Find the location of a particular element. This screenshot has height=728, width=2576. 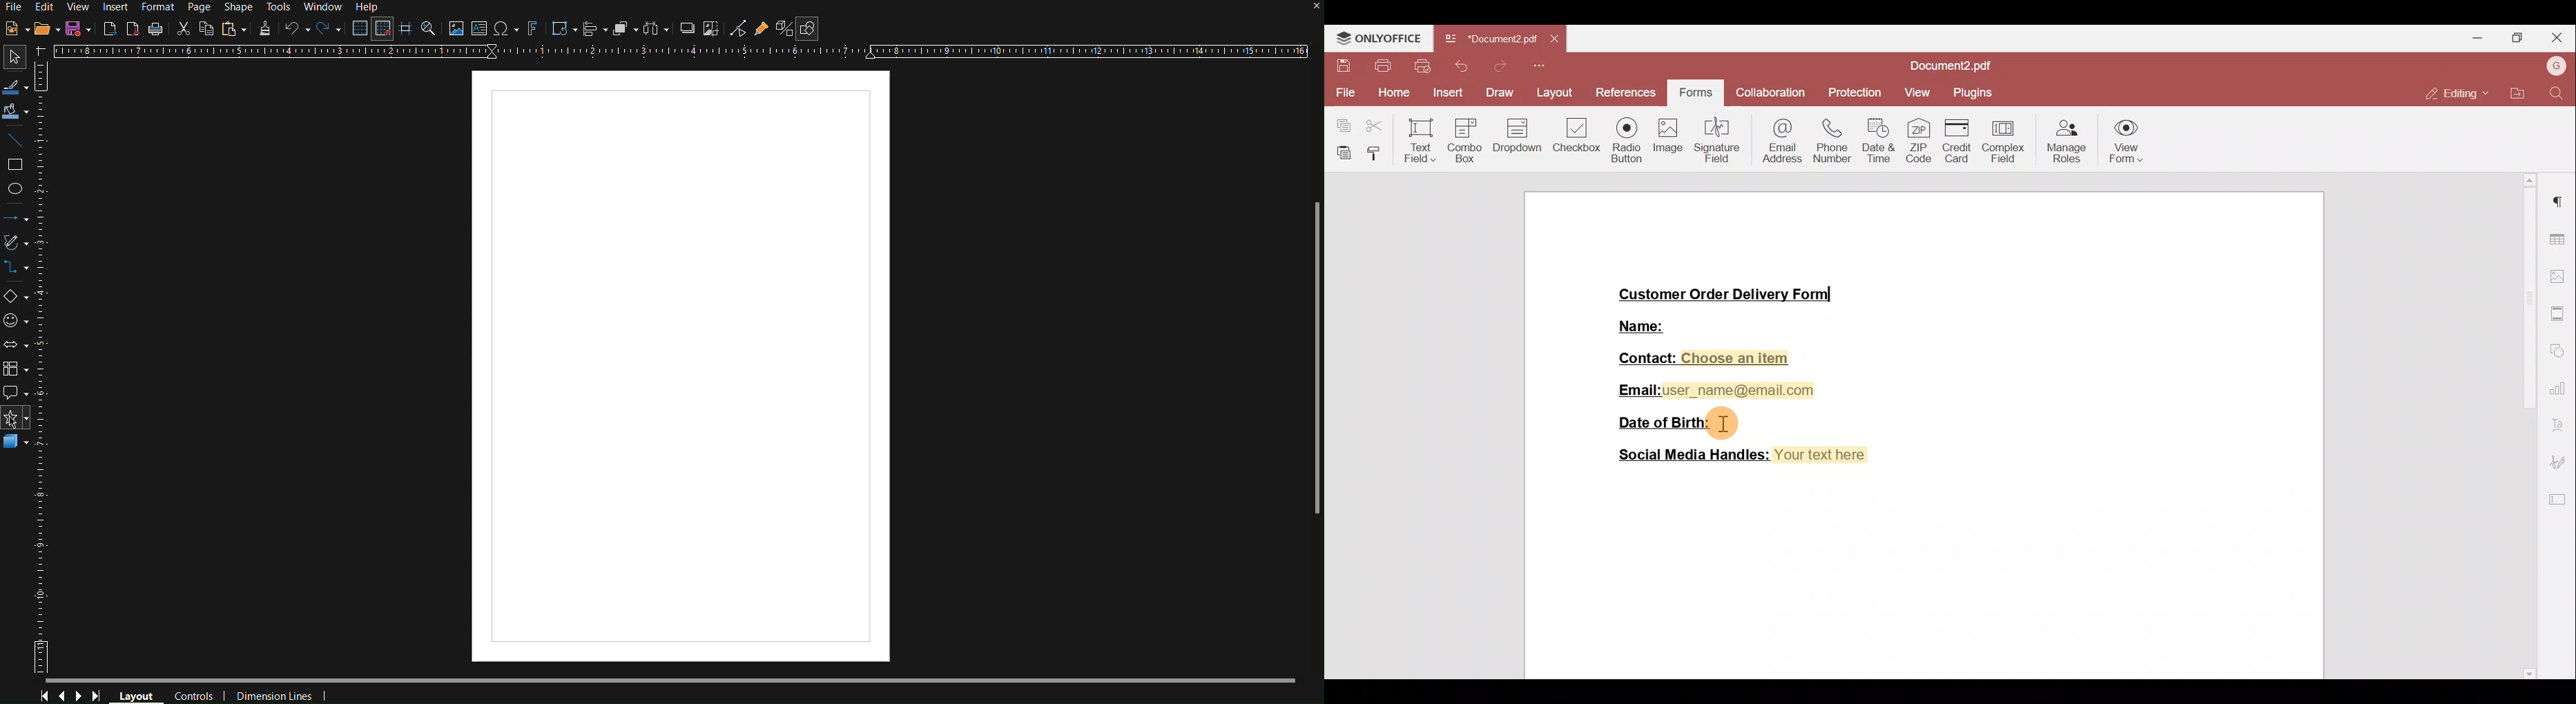

Formatting is located at coordinates (263, 29).